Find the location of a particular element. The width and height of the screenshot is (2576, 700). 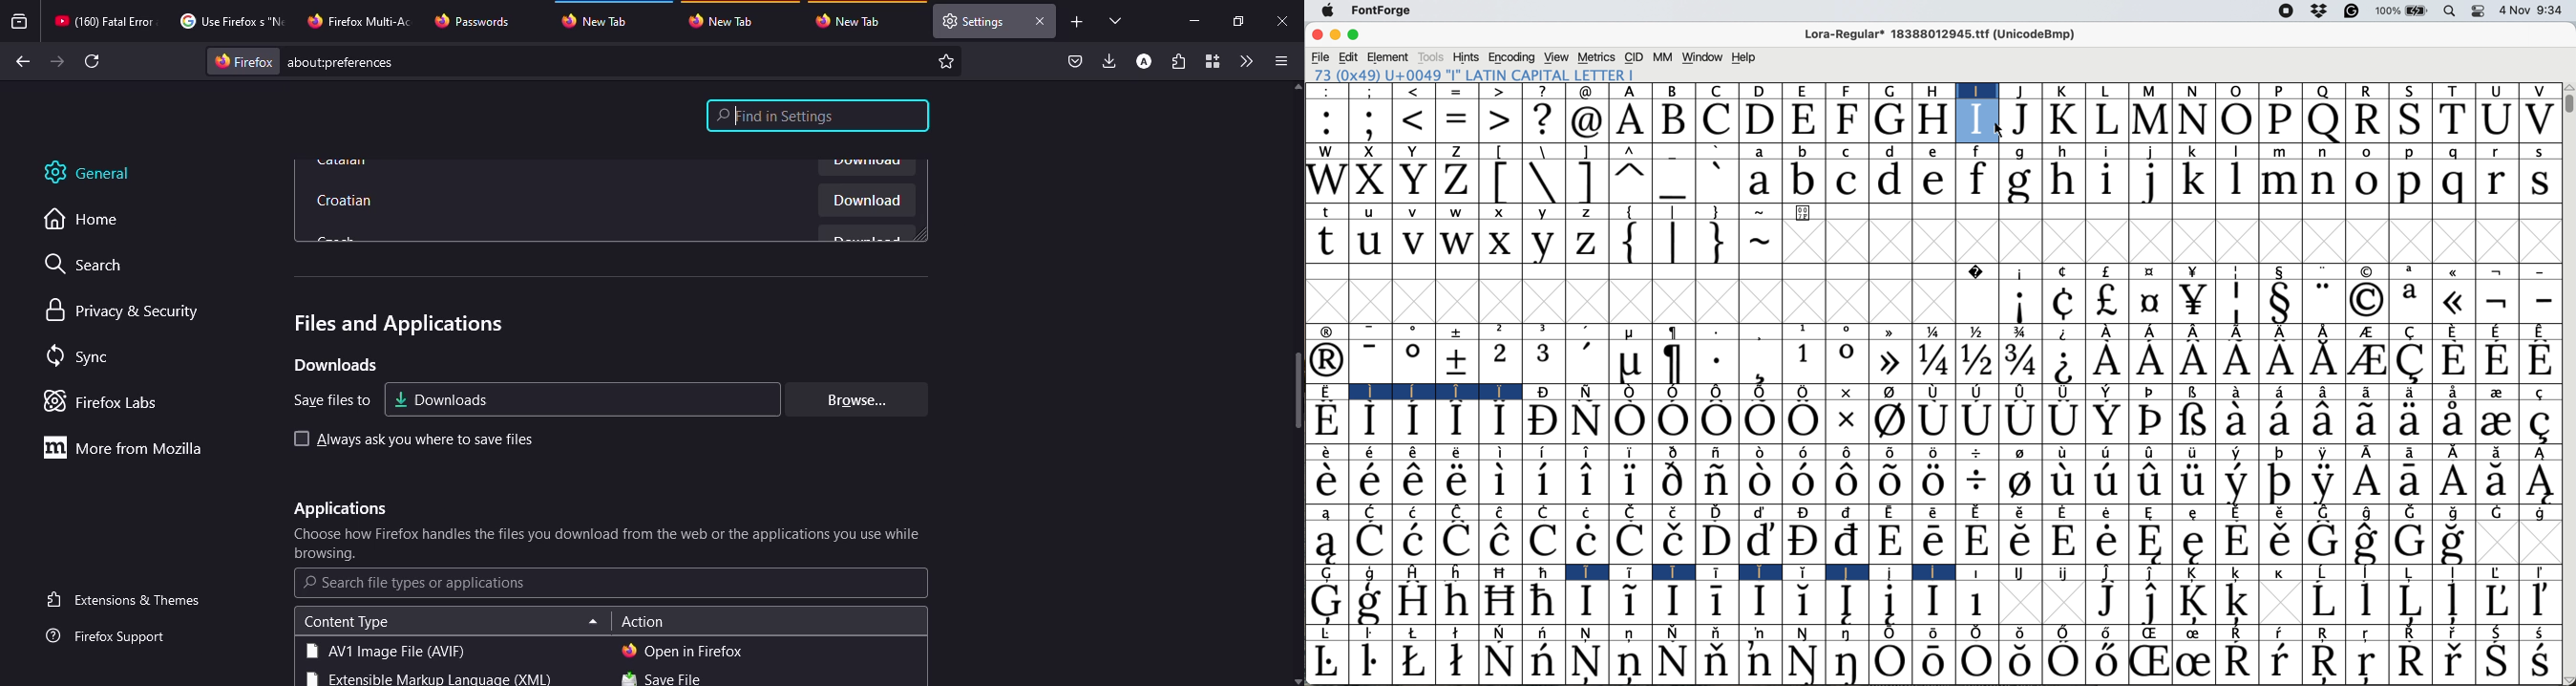

Symbol is located at coordinates (1631, 364).